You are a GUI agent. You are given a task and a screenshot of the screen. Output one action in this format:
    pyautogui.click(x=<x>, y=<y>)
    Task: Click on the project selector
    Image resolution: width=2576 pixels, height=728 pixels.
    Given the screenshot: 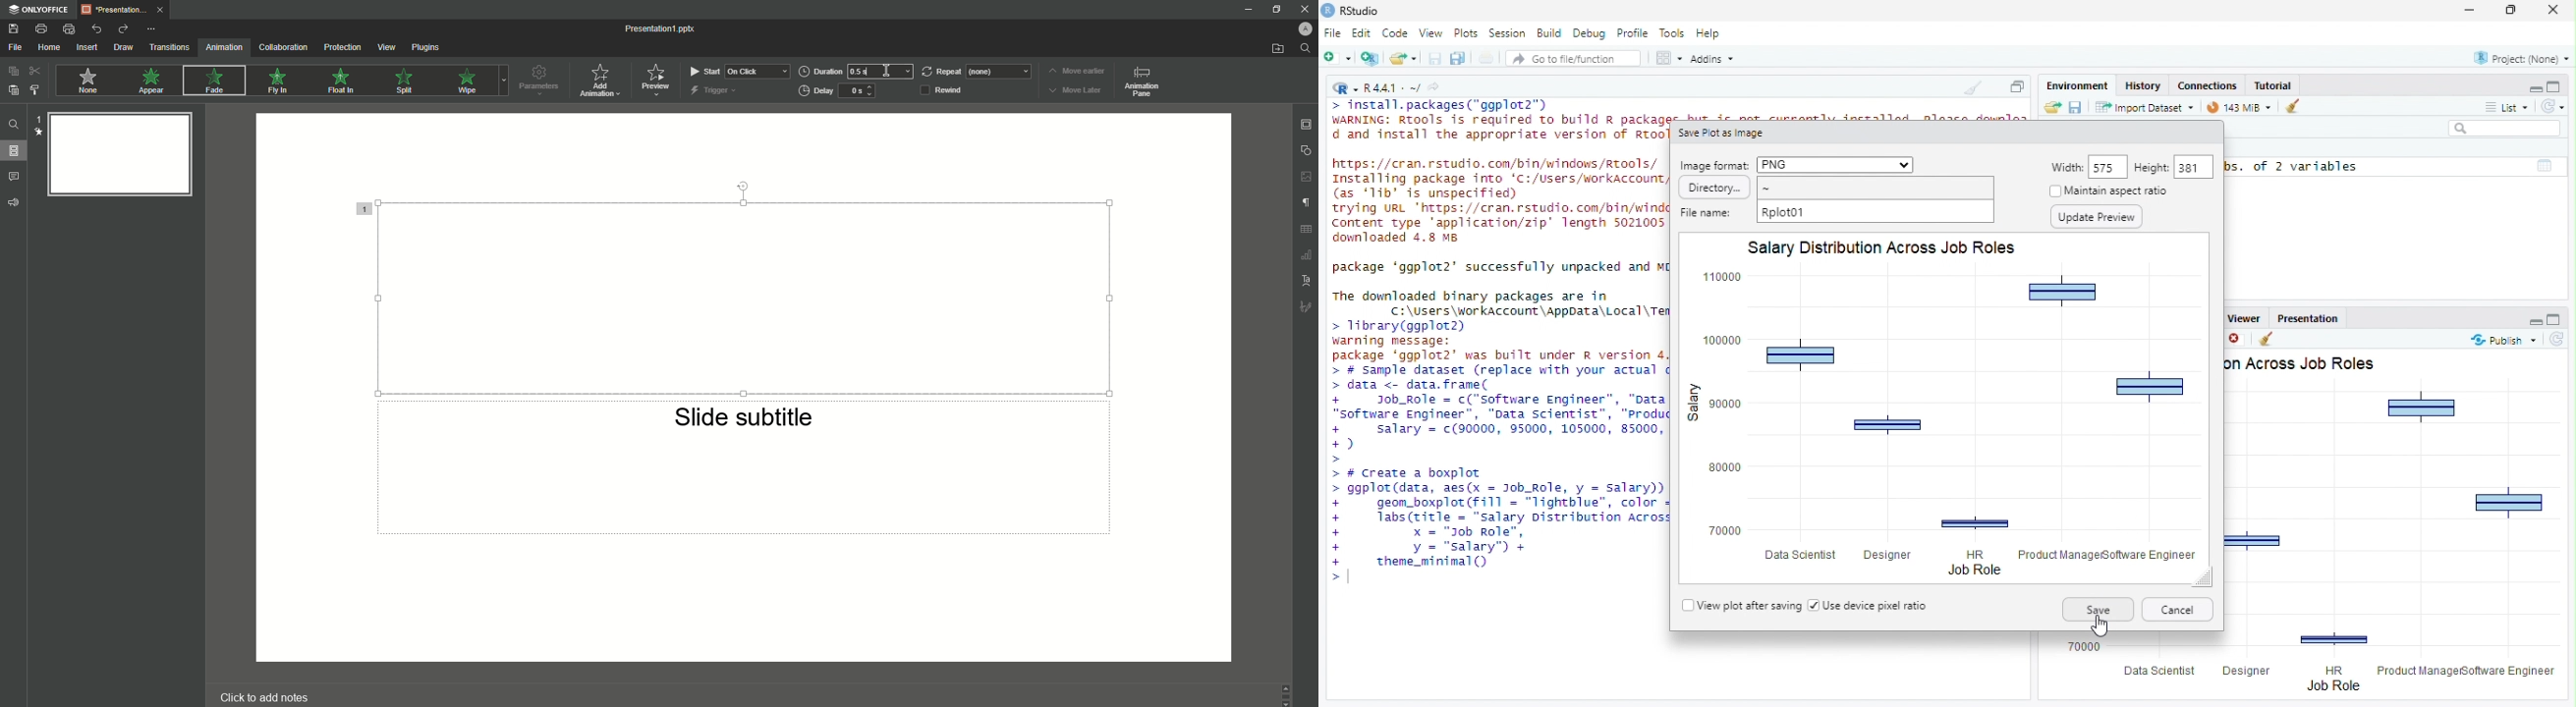 What is the action you would take?
    pyautogui.click(x=2518, y=58)
    